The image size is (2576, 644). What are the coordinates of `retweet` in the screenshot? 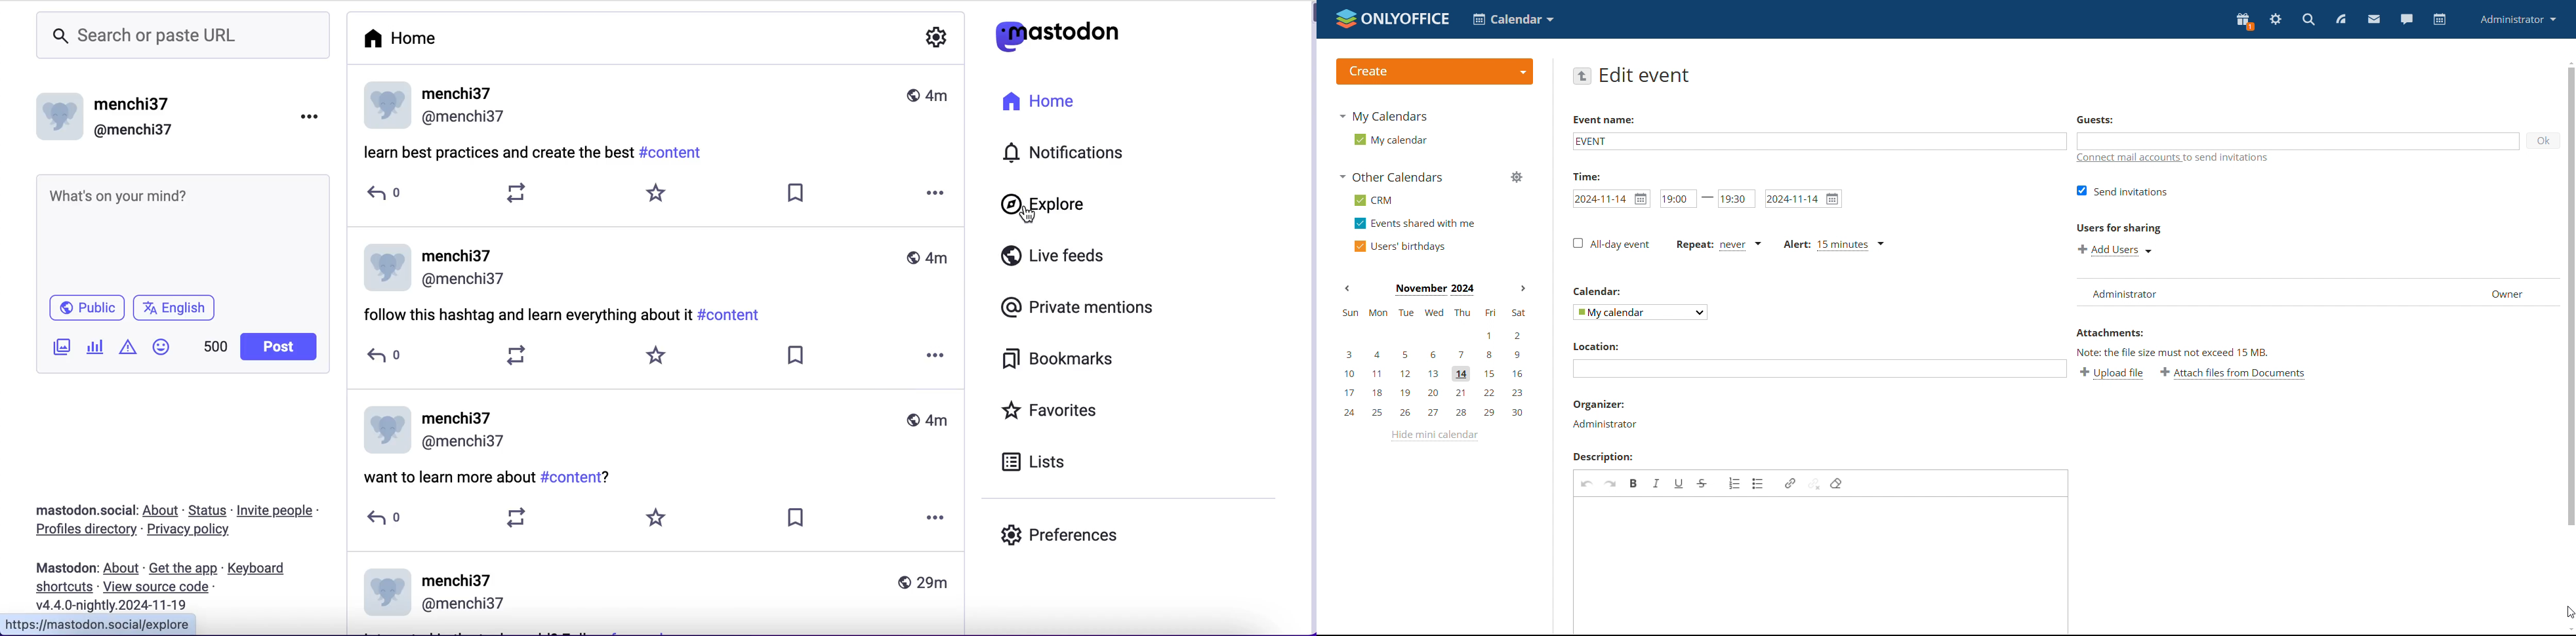 It's located at (519, 518).